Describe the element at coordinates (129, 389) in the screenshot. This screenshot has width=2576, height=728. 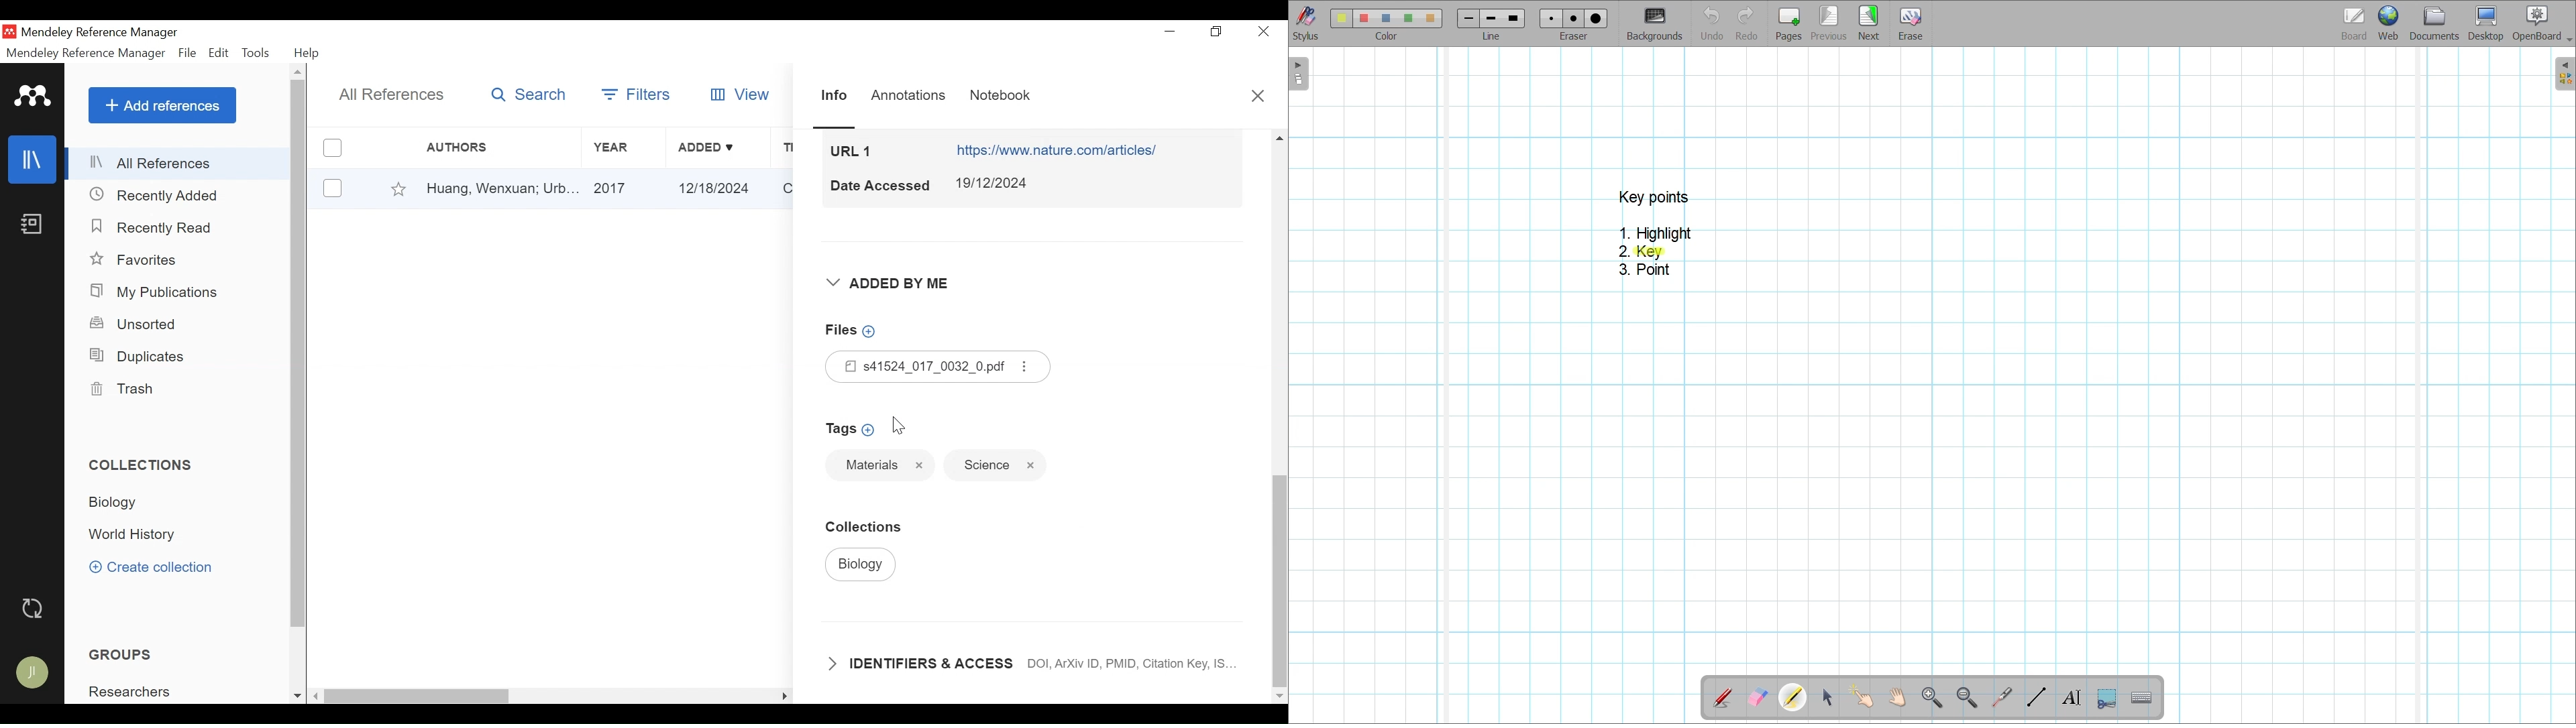
I see `Trash` at that location.